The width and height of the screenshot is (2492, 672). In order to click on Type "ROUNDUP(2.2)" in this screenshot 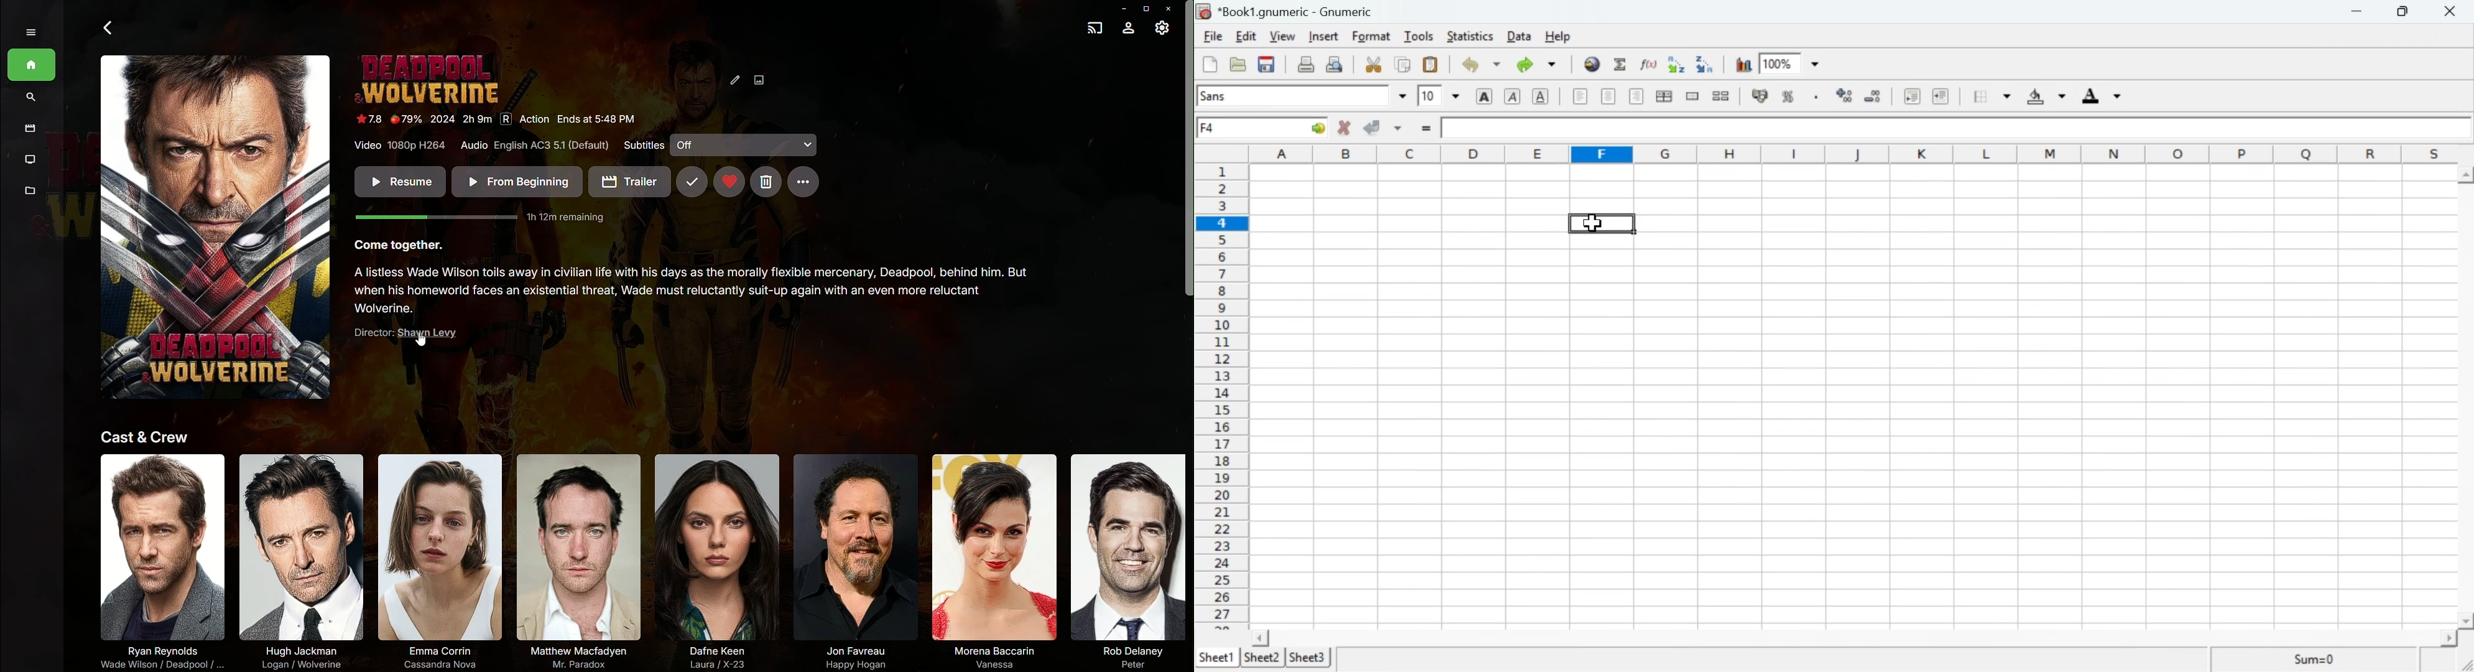, I will do `click(1602, 223)`.